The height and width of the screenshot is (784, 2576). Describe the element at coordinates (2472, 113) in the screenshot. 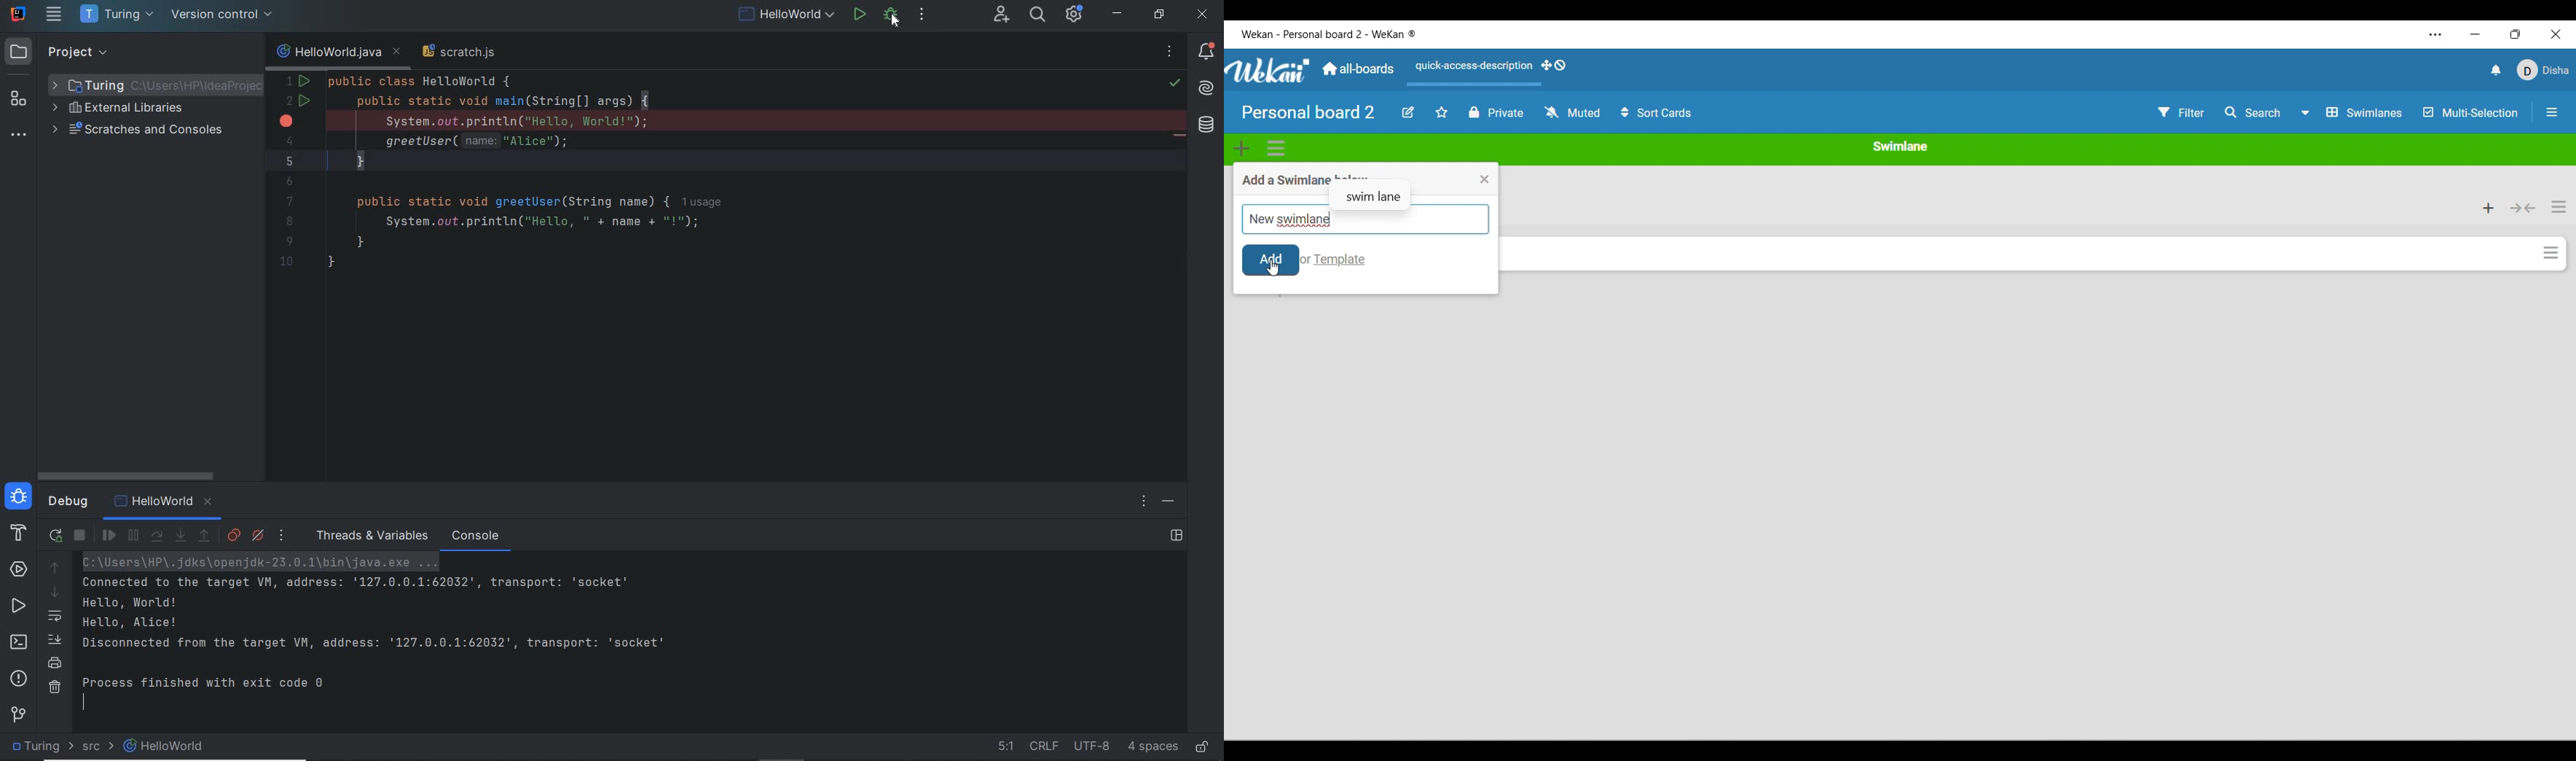

I see `Toggle for multi-selection` at that location.